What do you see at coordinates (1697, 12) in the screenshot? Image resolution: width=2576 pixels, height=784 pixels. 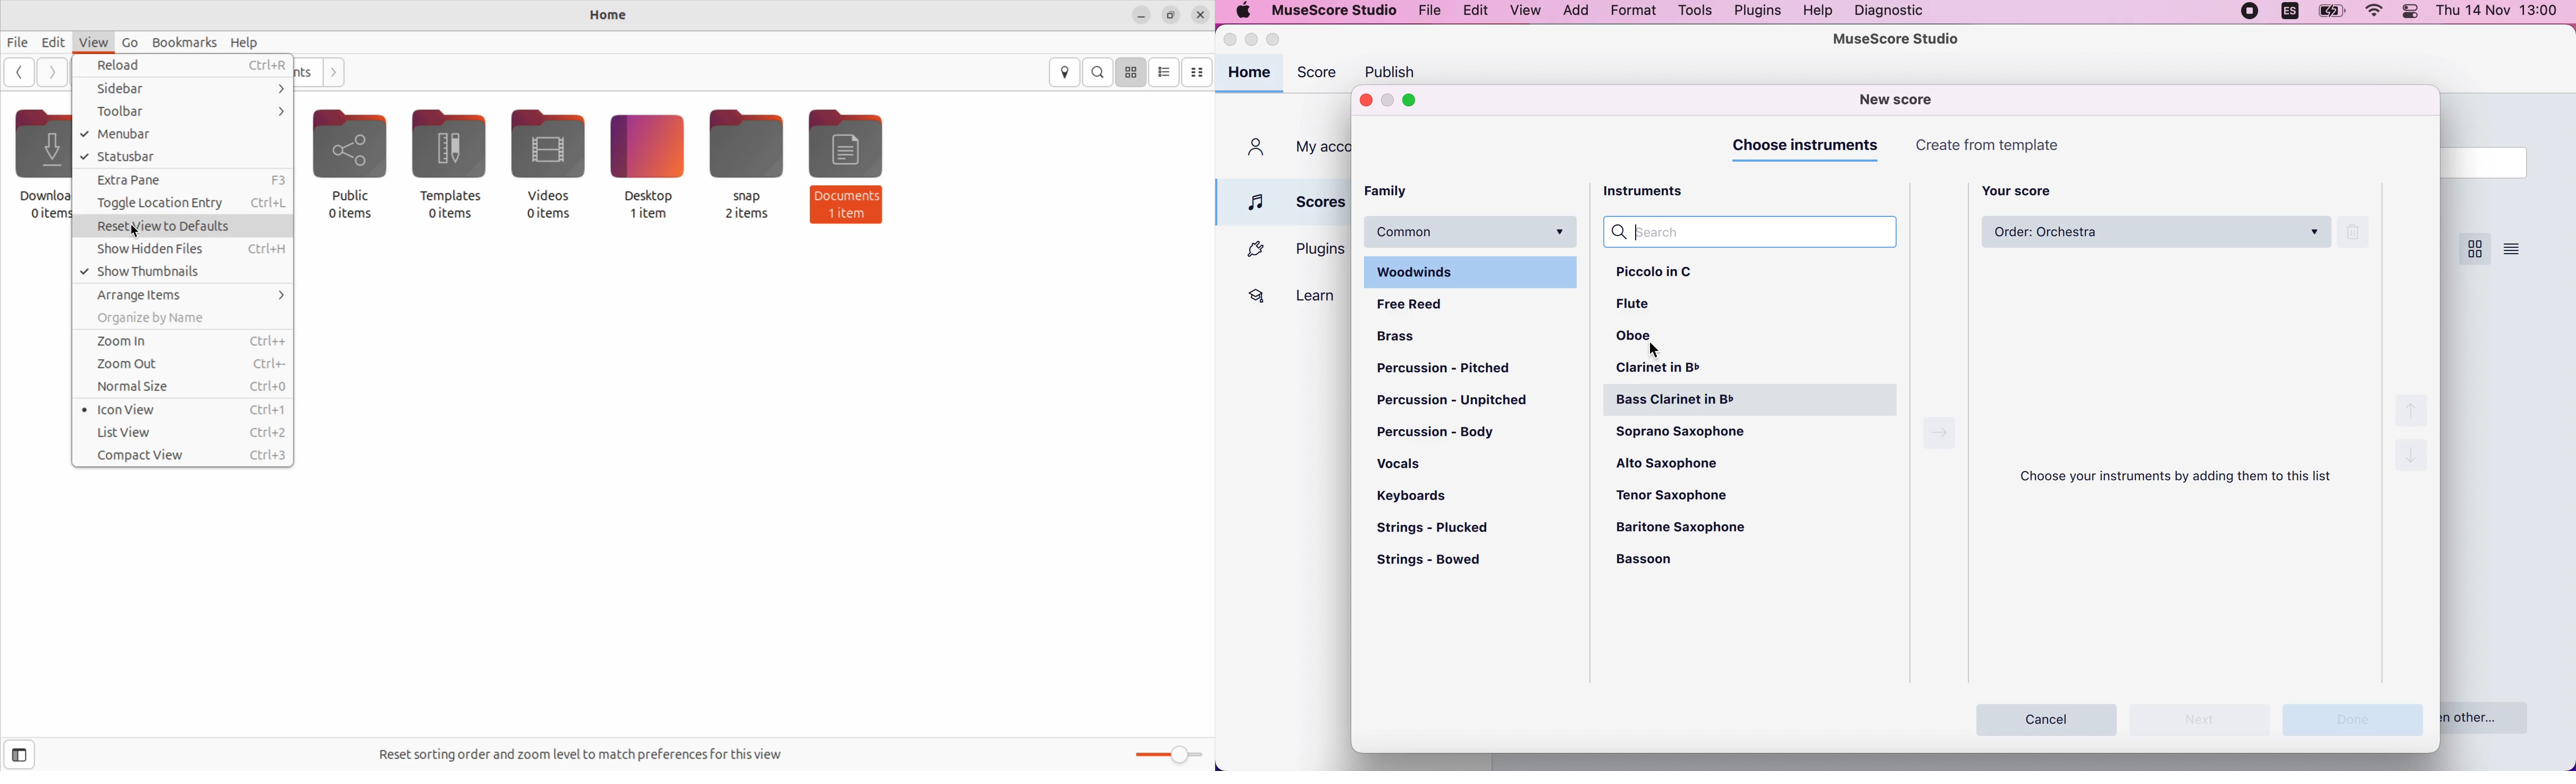 I see `tools` at bounding box center [1697, 12].